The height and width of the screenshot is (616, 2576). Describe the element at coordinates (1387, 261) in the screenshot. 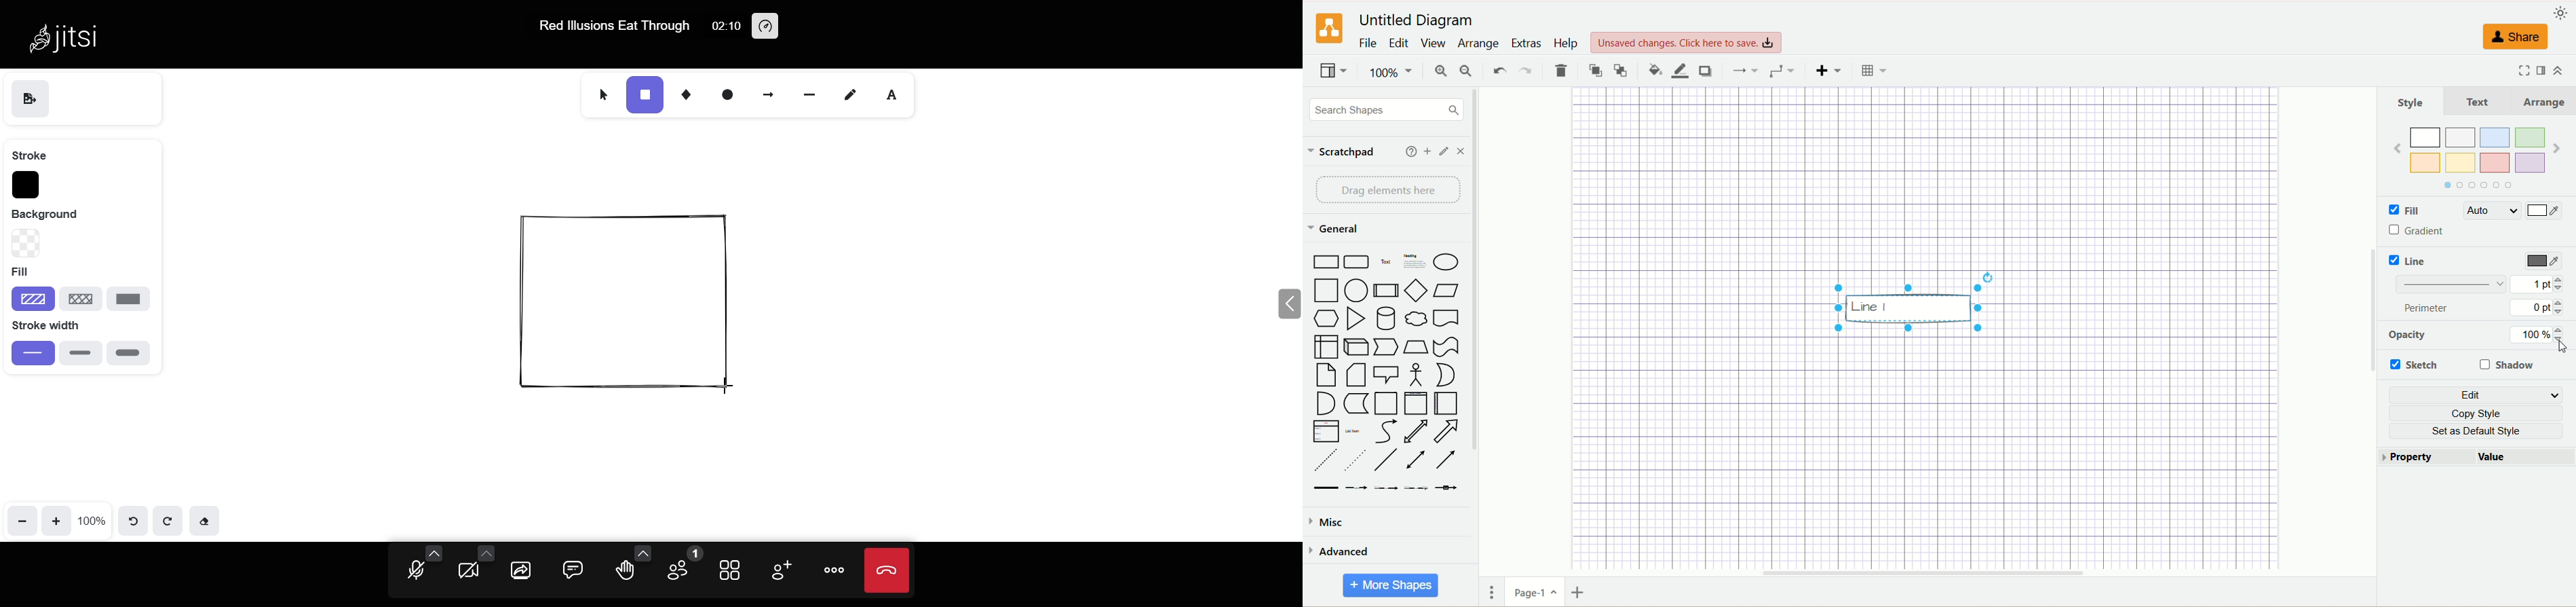

I see `Text` at that location.